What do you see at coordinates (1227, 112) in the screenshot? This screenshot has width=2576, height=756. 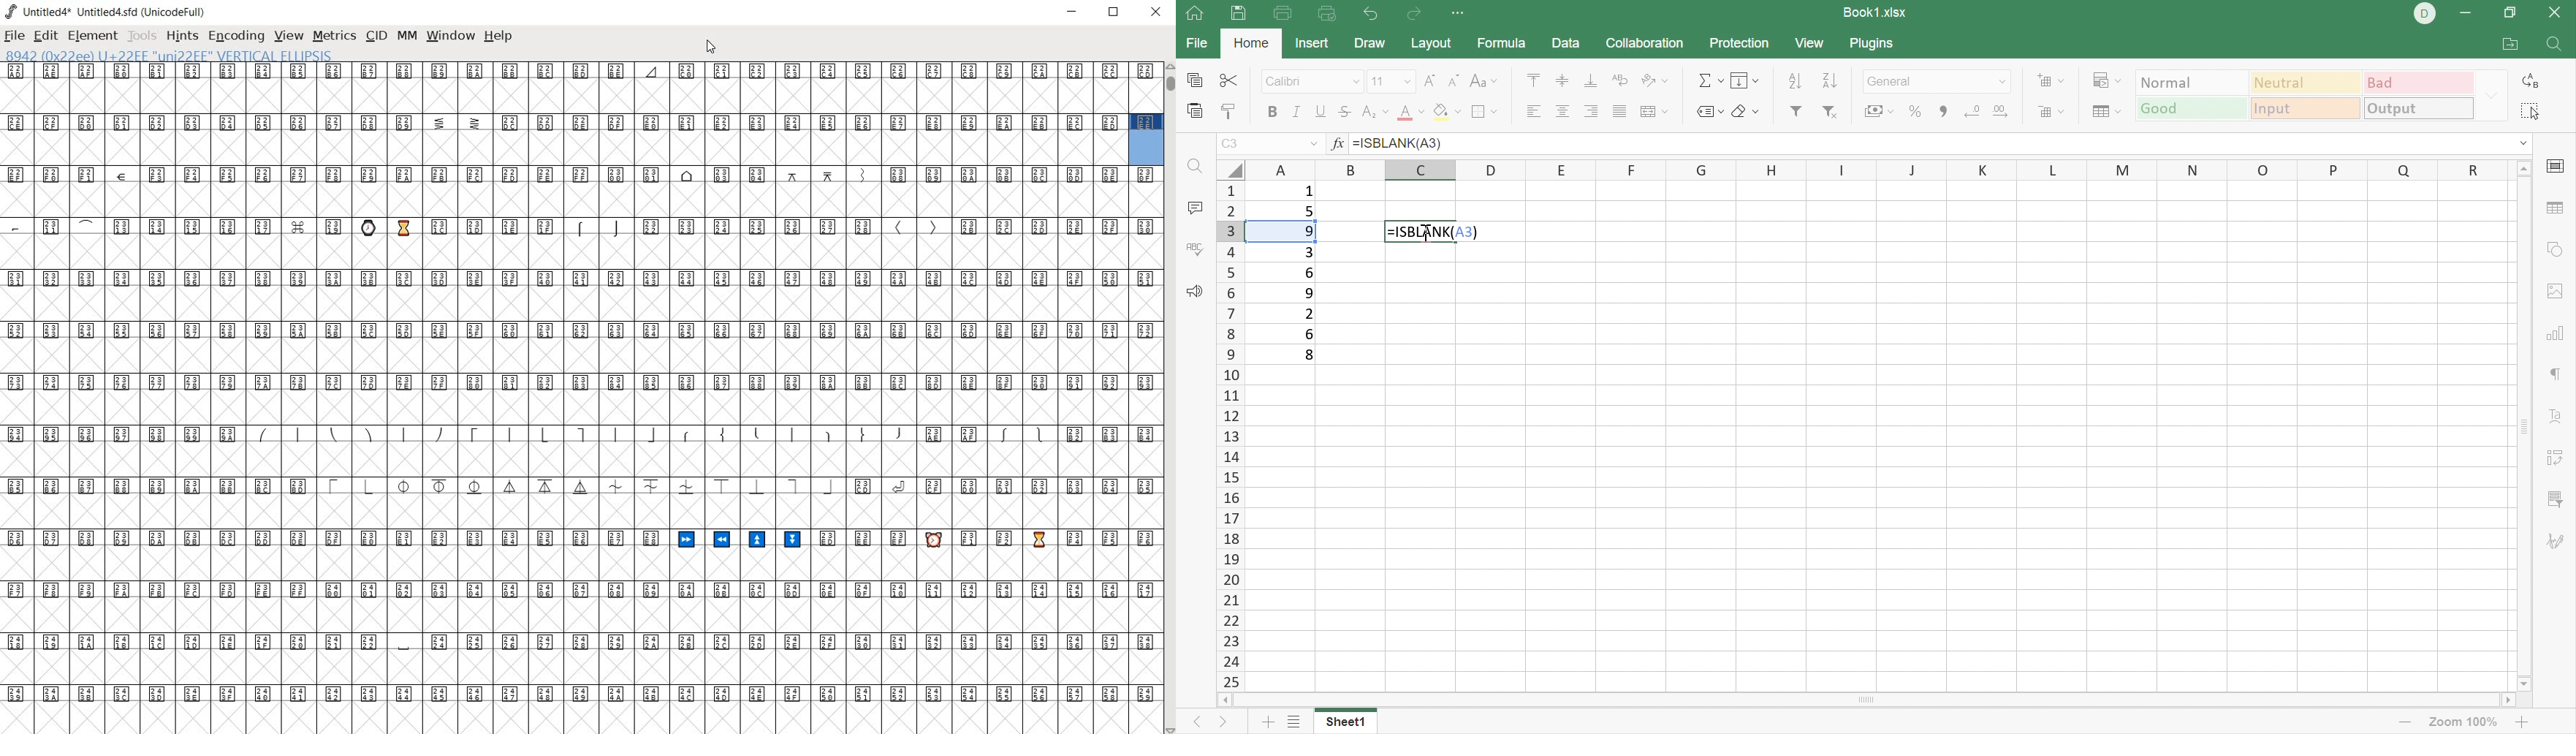 I see `Copy style` at bounding box center [1227, 112].